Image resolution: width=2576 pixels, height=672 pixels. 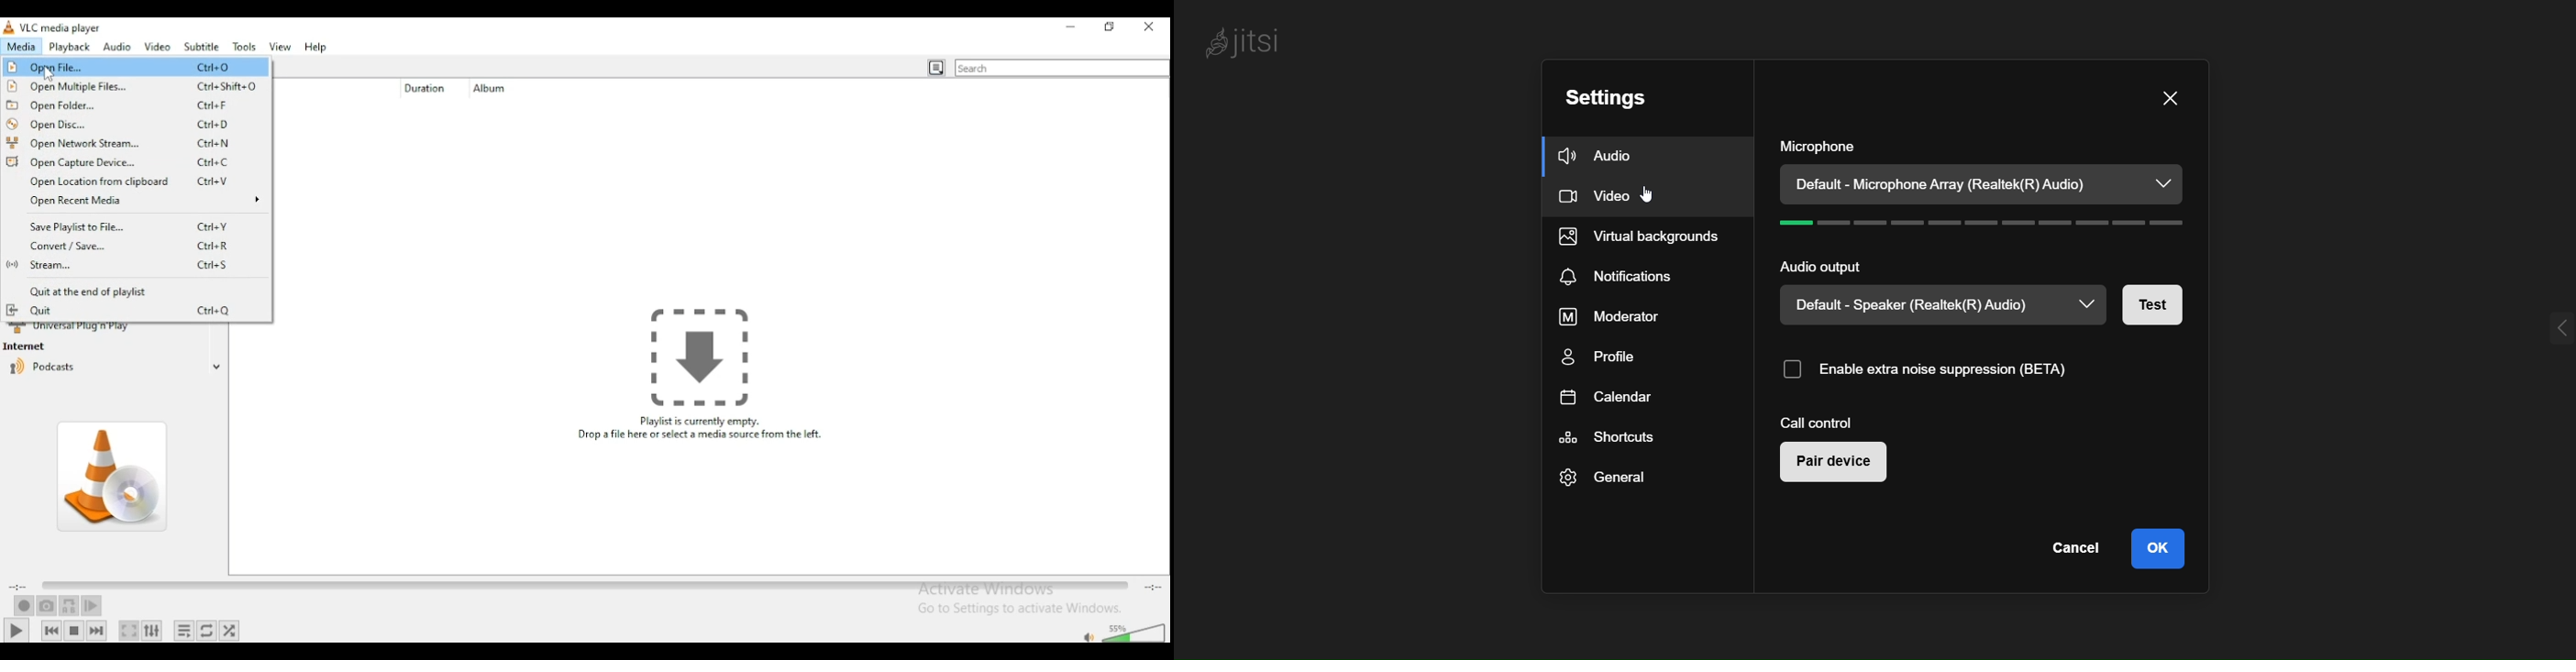 What do you see at coordinates (135, 289) in the screenshot?
I see `quit at the end of the playlist` at bounding box center [135, 289].